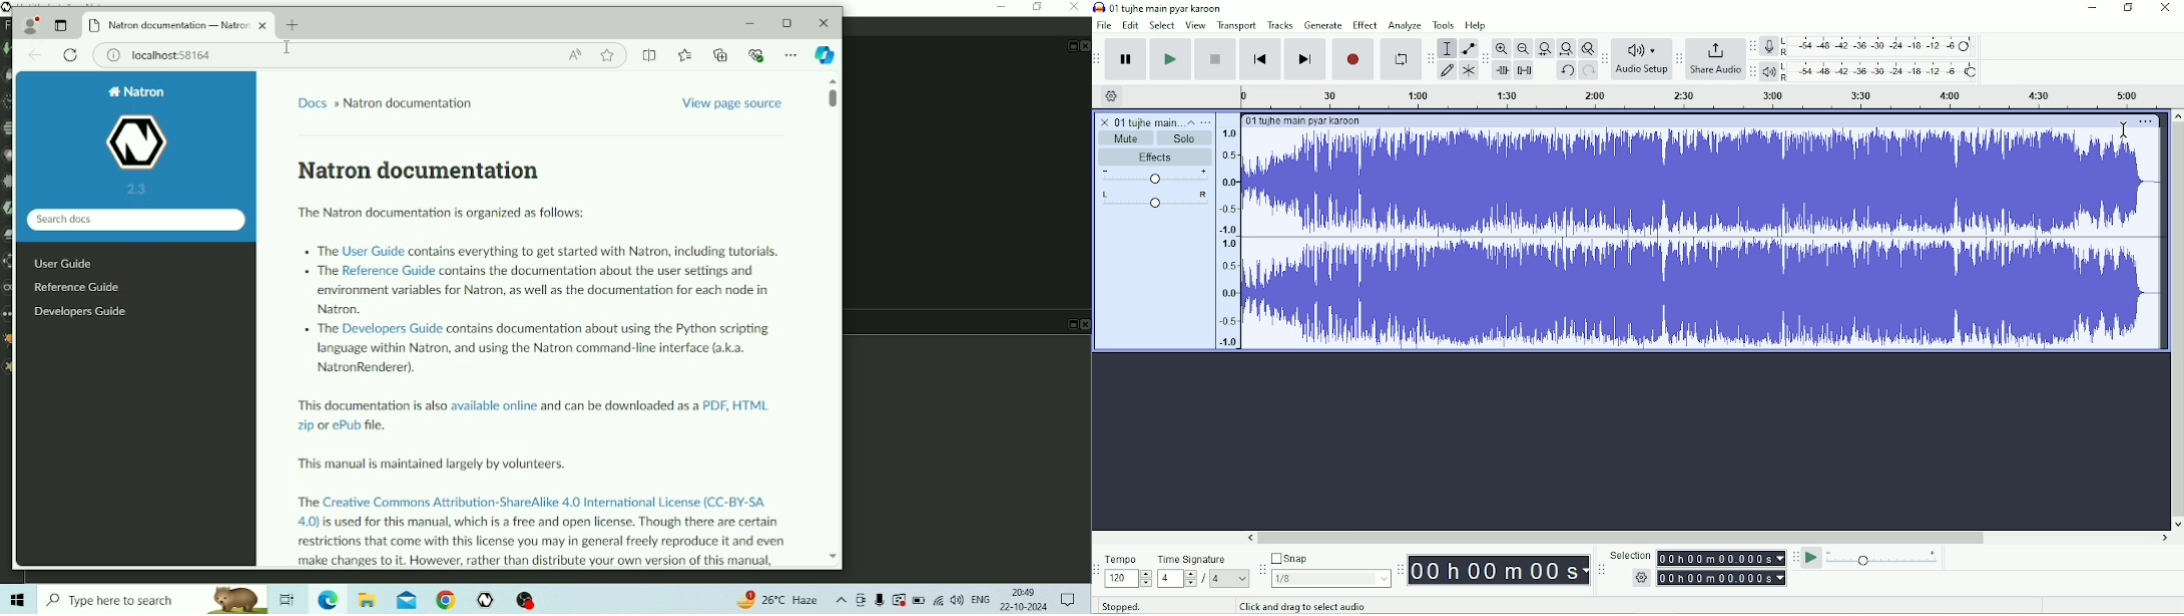 This screenshot has height=616, width=2184. What do you see at coordinates (1185, 139) in the screenshot?
I see `Solo` at bounding box center [1185, 139].